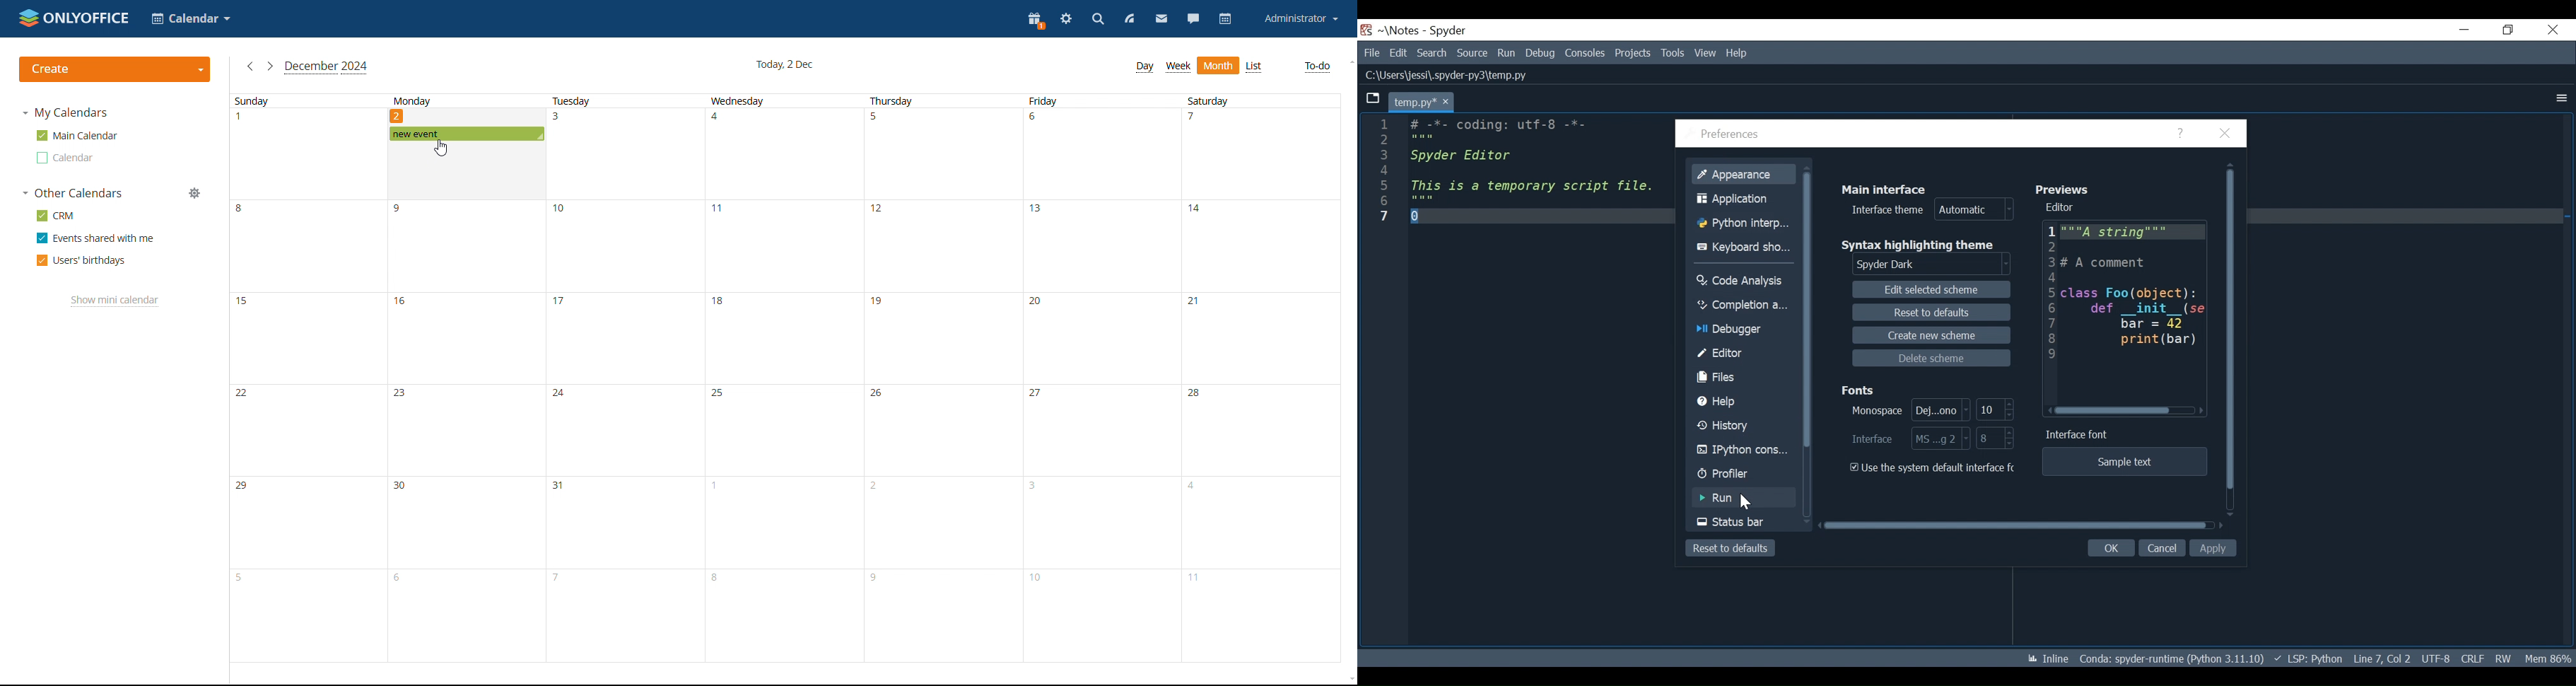  I want to click on Spyder Desktop Icon, so click(1366, 30).